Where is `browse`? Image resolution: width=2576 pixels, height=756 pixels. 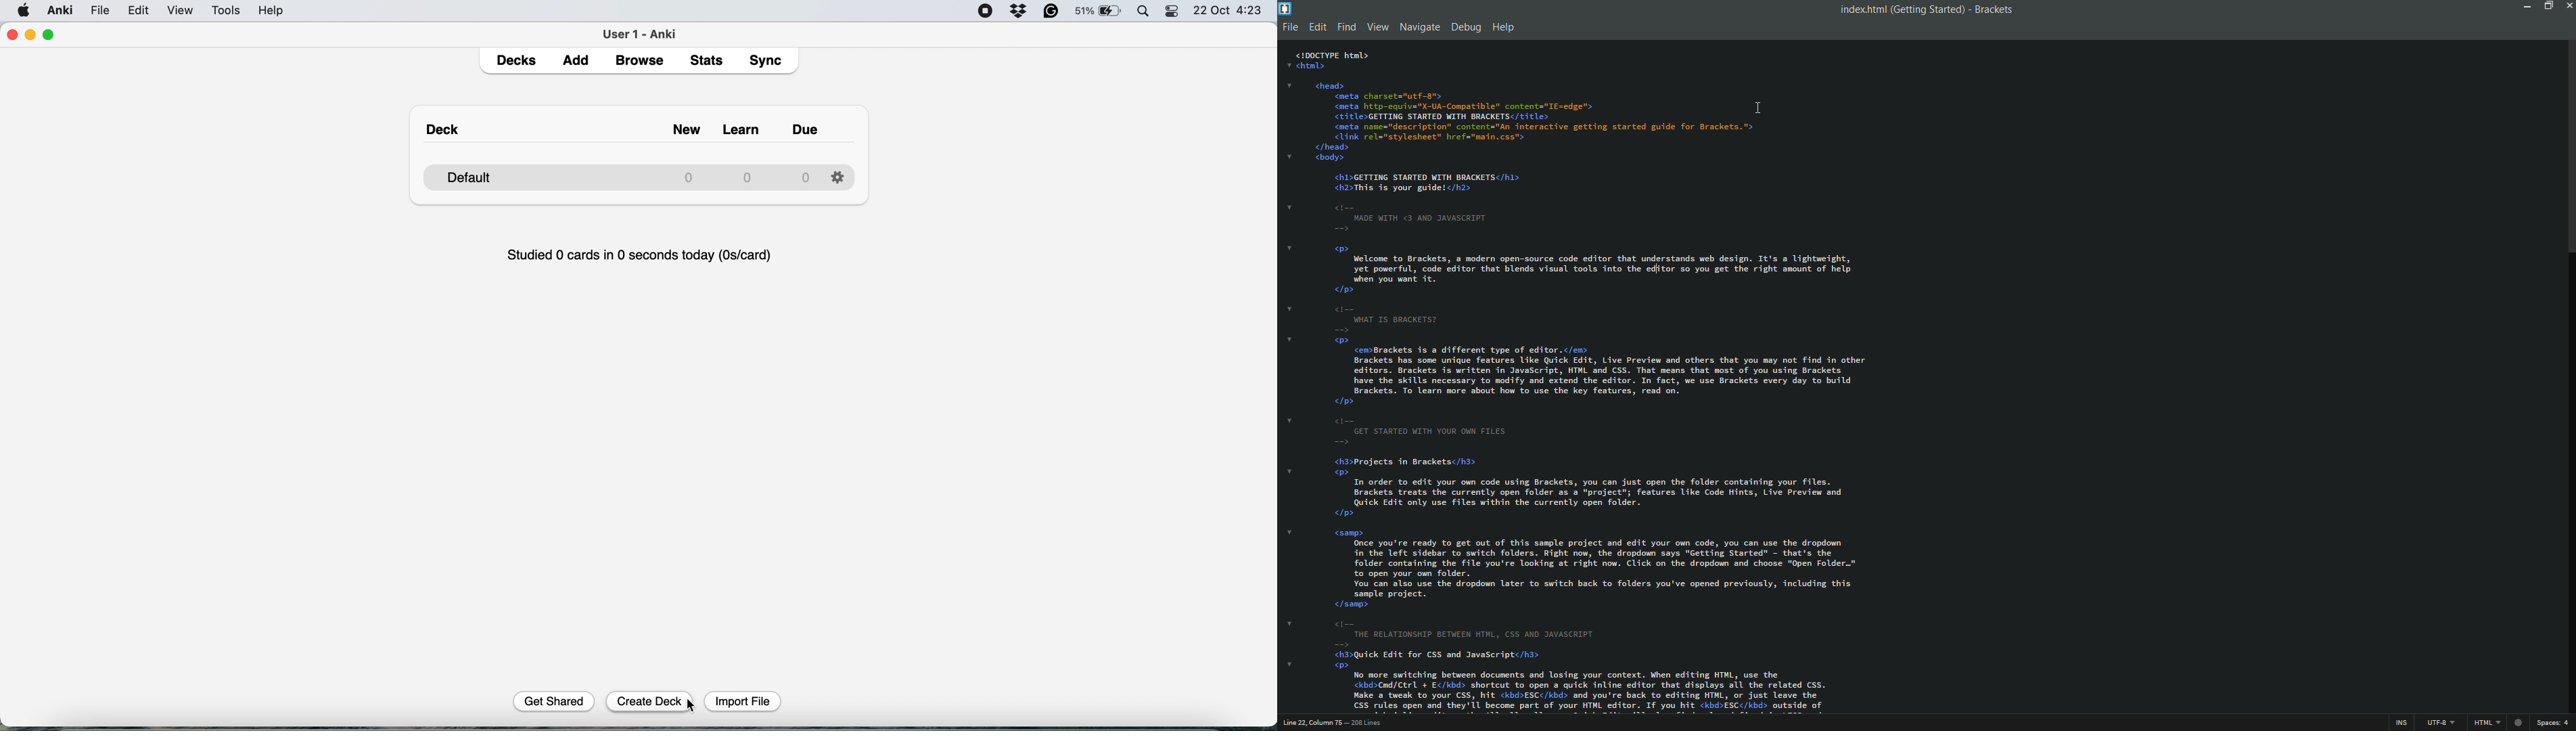
browse is located at coordinates (639, 62).